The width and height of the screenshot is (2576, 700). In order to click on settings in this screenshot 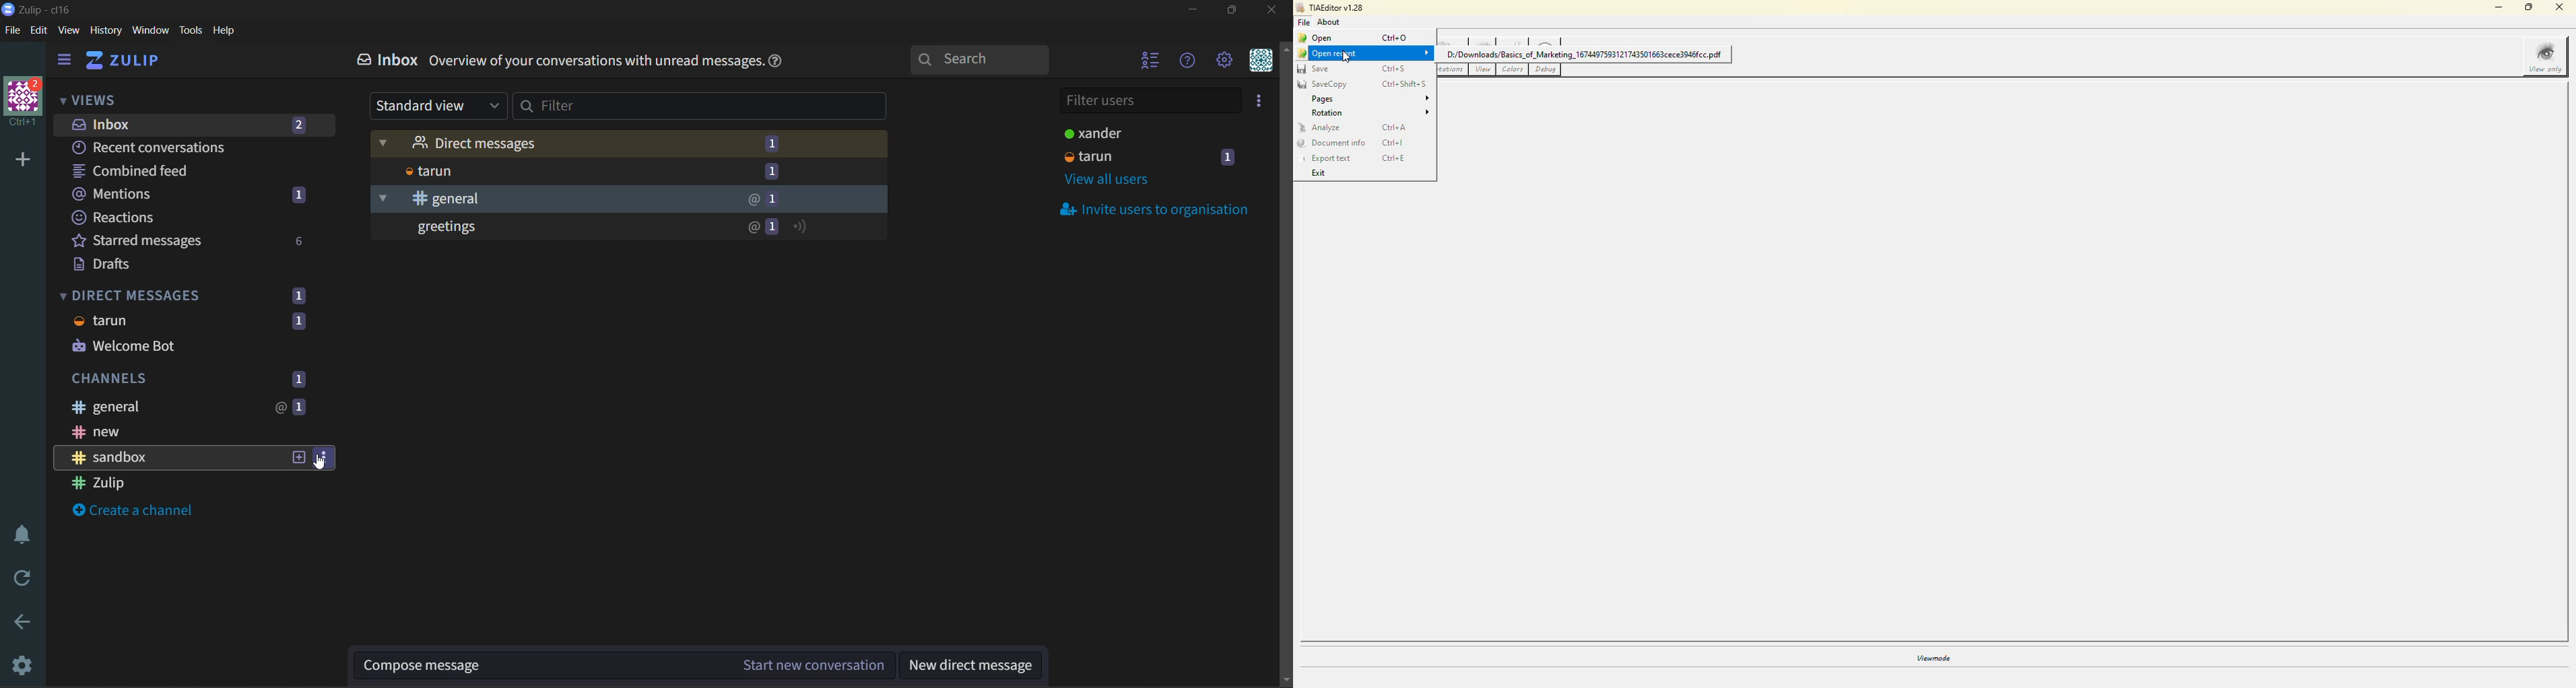, I will do `click(24, 666)`.